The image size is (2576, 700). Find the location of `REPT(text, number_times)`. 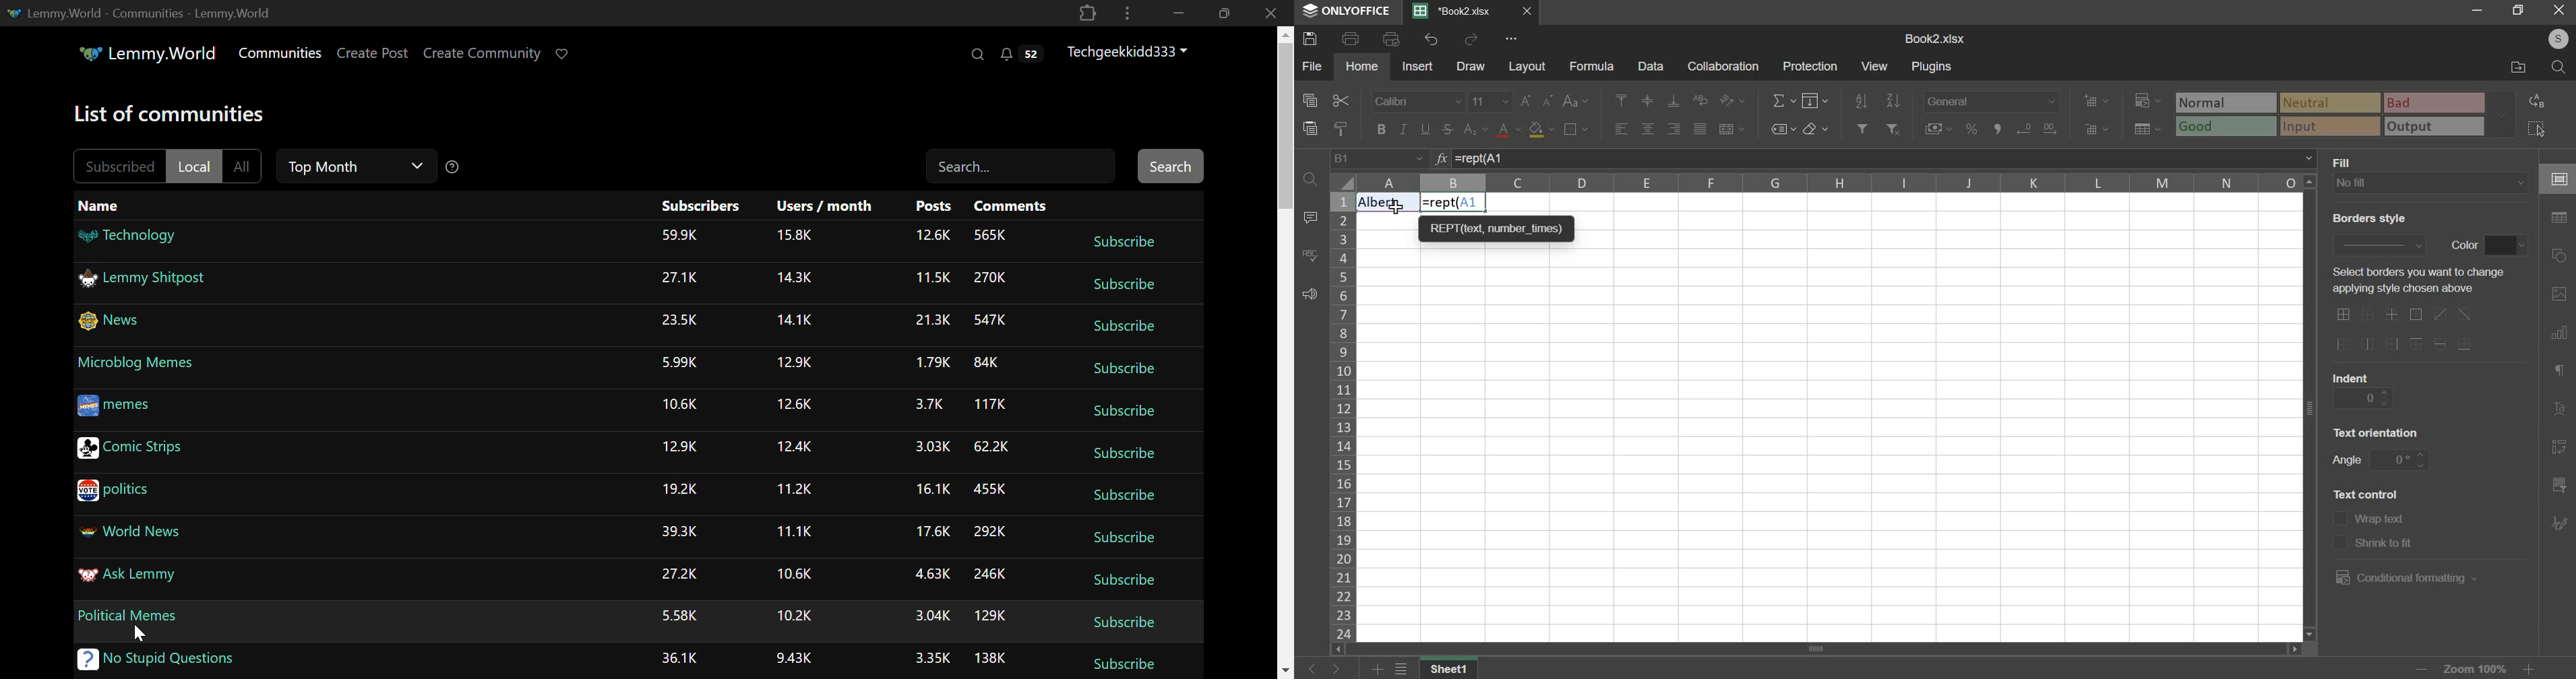

REPT(text, number_times) is located at coordinates (1499, 228).